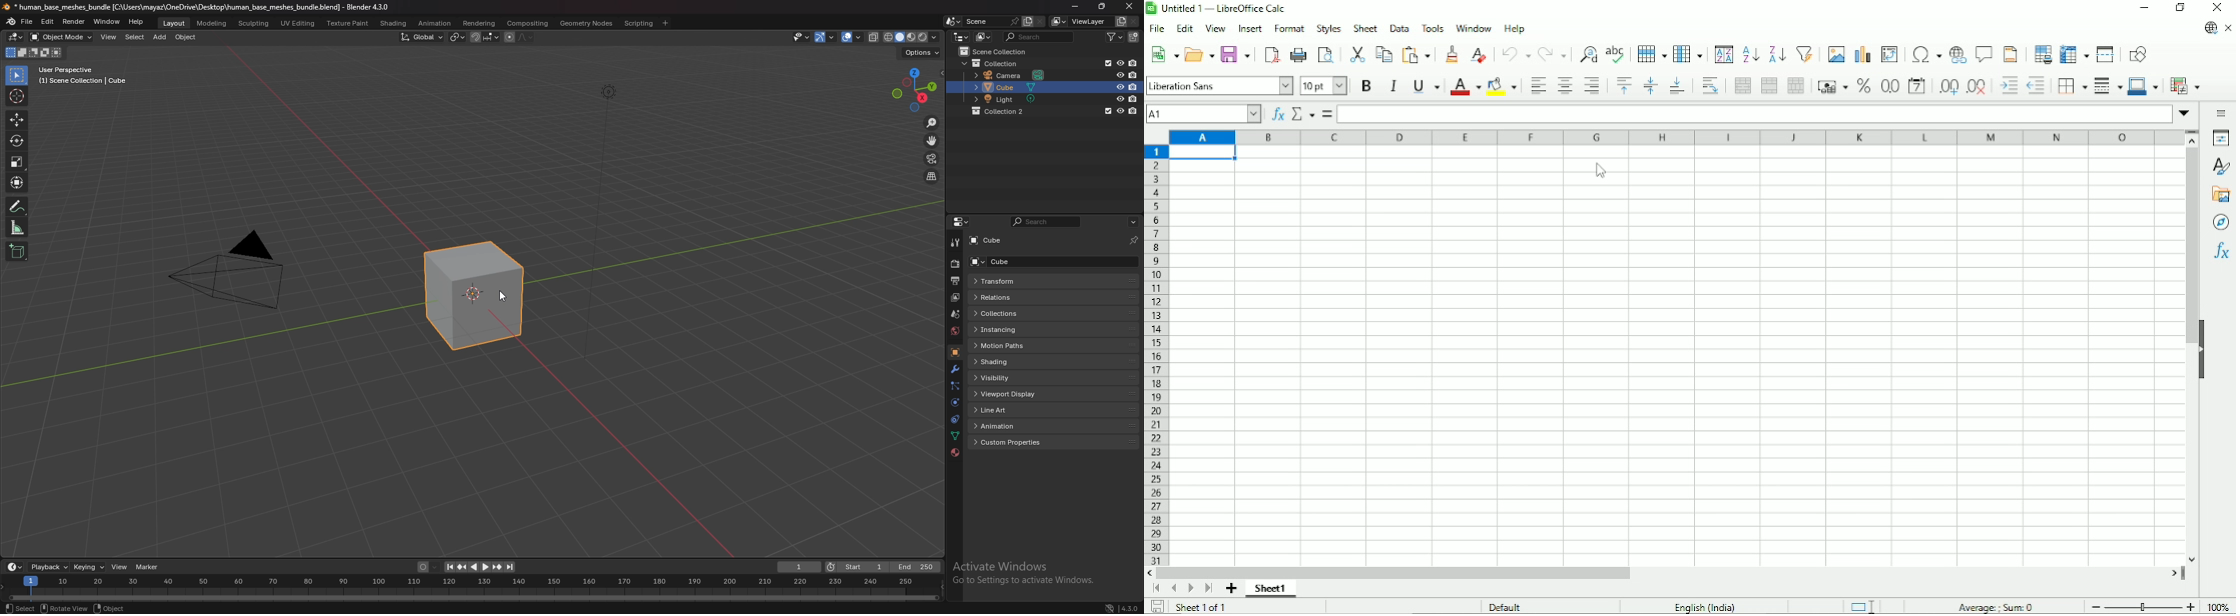  What do you see at coordinates (915, 88) in the screenshot?
I see `use a preset viewport` at bounding box center [915, 88].